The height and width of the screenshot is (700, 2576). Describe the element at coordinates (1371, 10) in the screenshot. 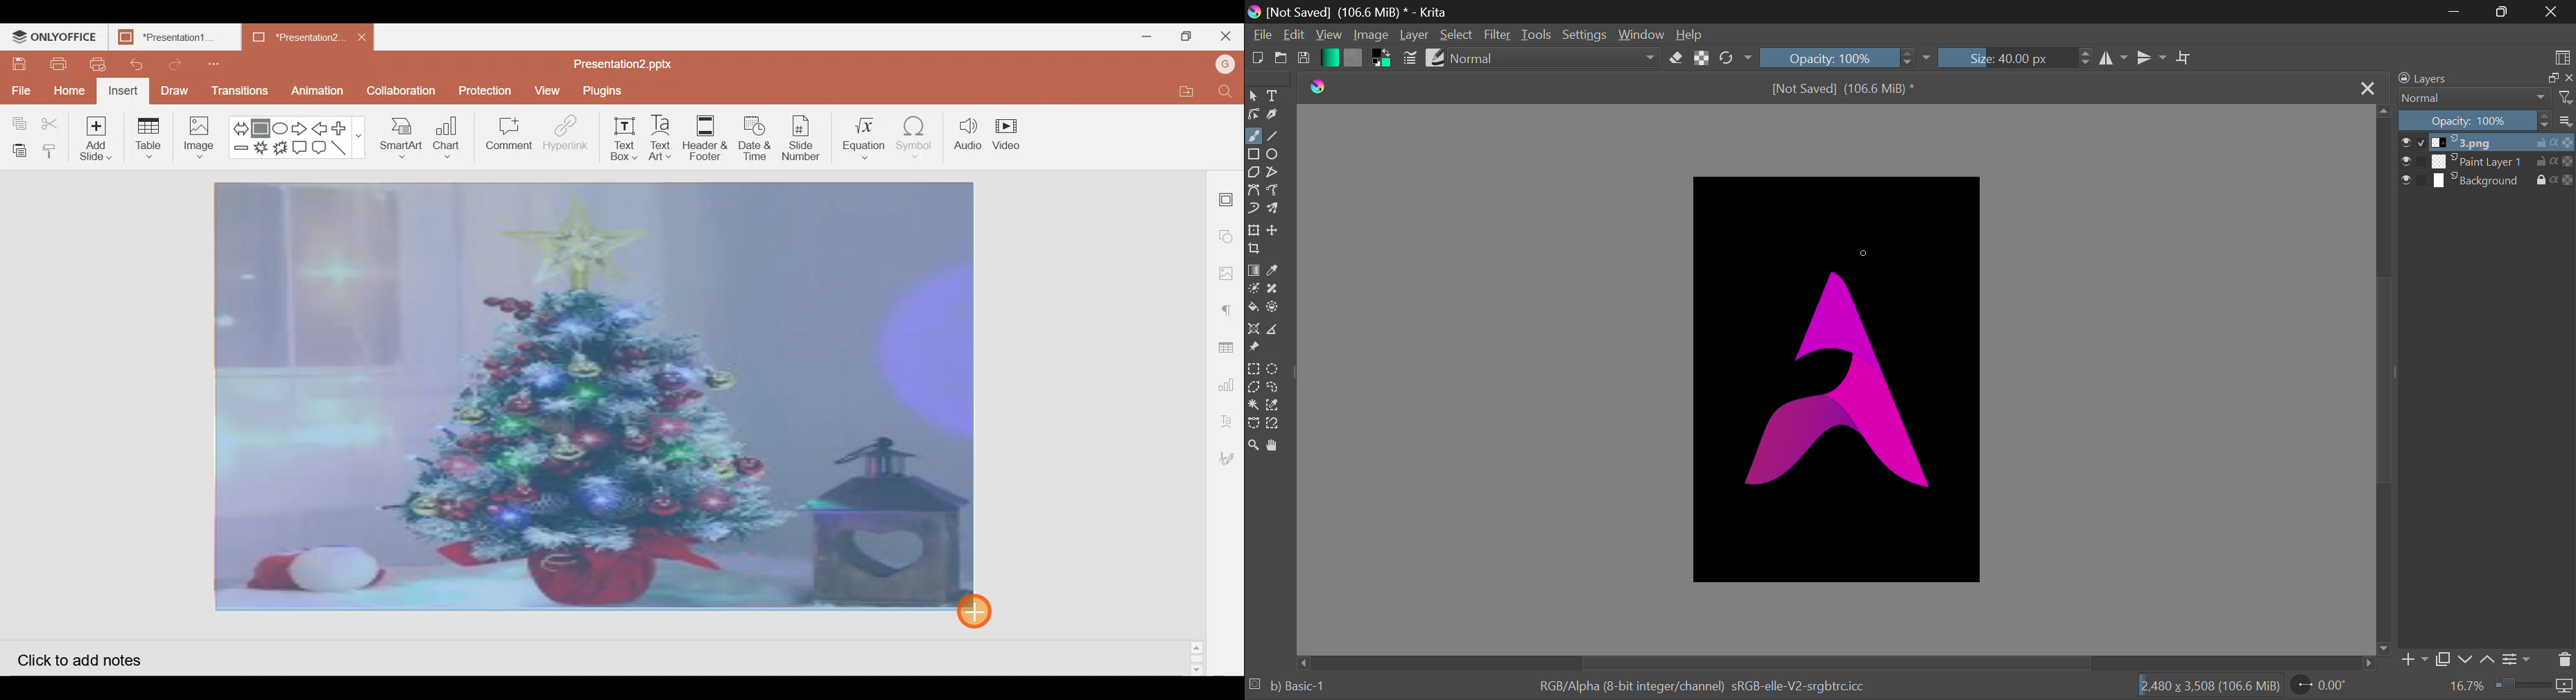

I see `[Not Saved] (106.6 MiB) * - Krita` at that location.